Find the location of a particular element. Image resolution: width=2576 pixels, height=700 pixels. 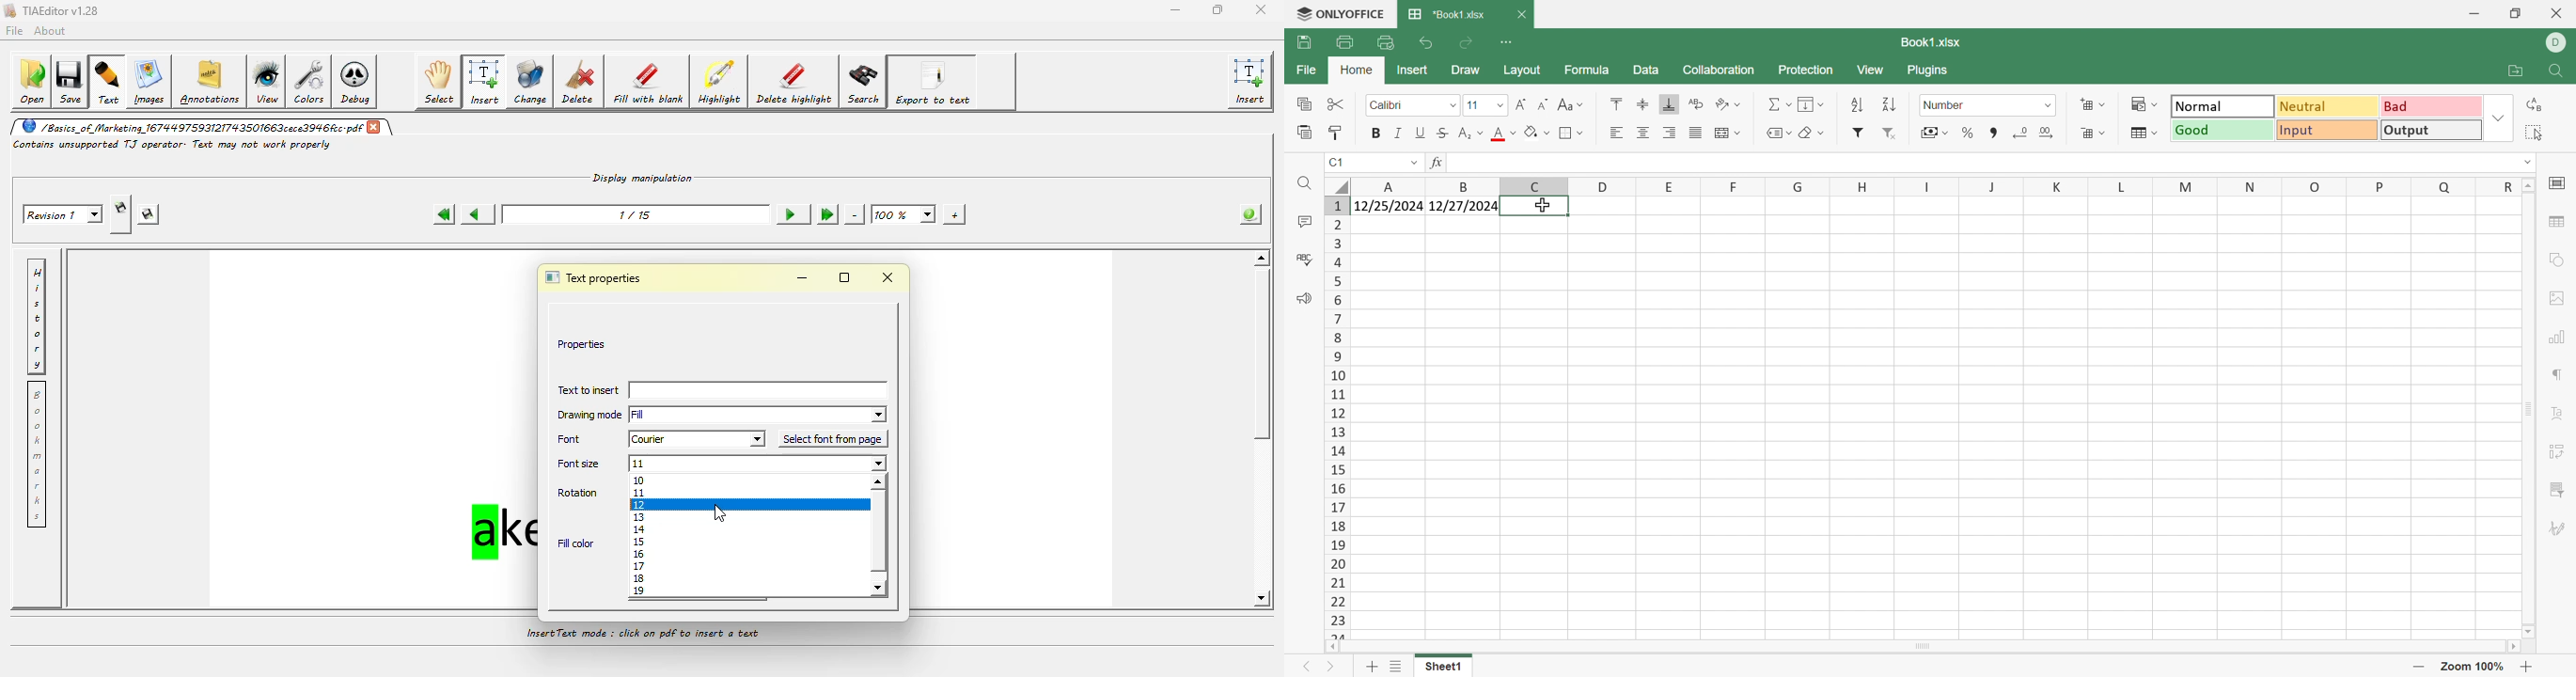

Insert decimal is located at coordinates (2049, 132).